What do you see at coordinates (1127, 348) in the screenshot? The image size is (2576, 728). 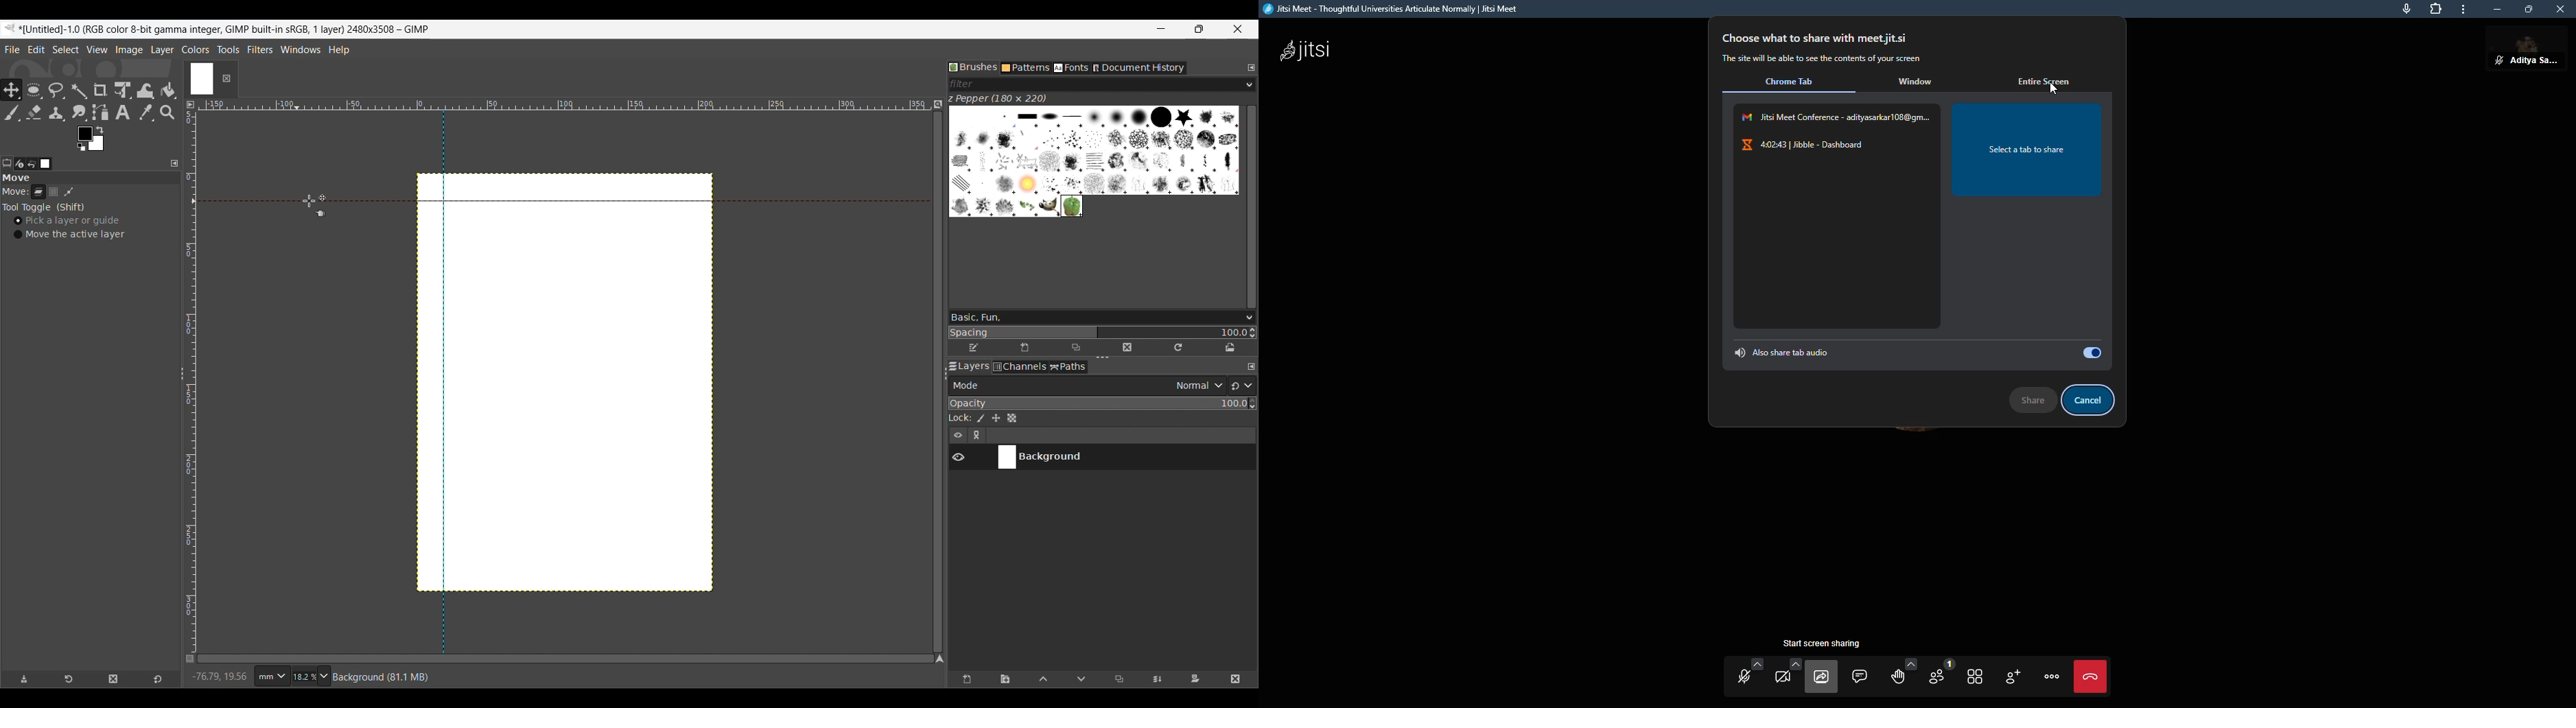 I see `Delete this brush` at bounding box center [1127, 348].